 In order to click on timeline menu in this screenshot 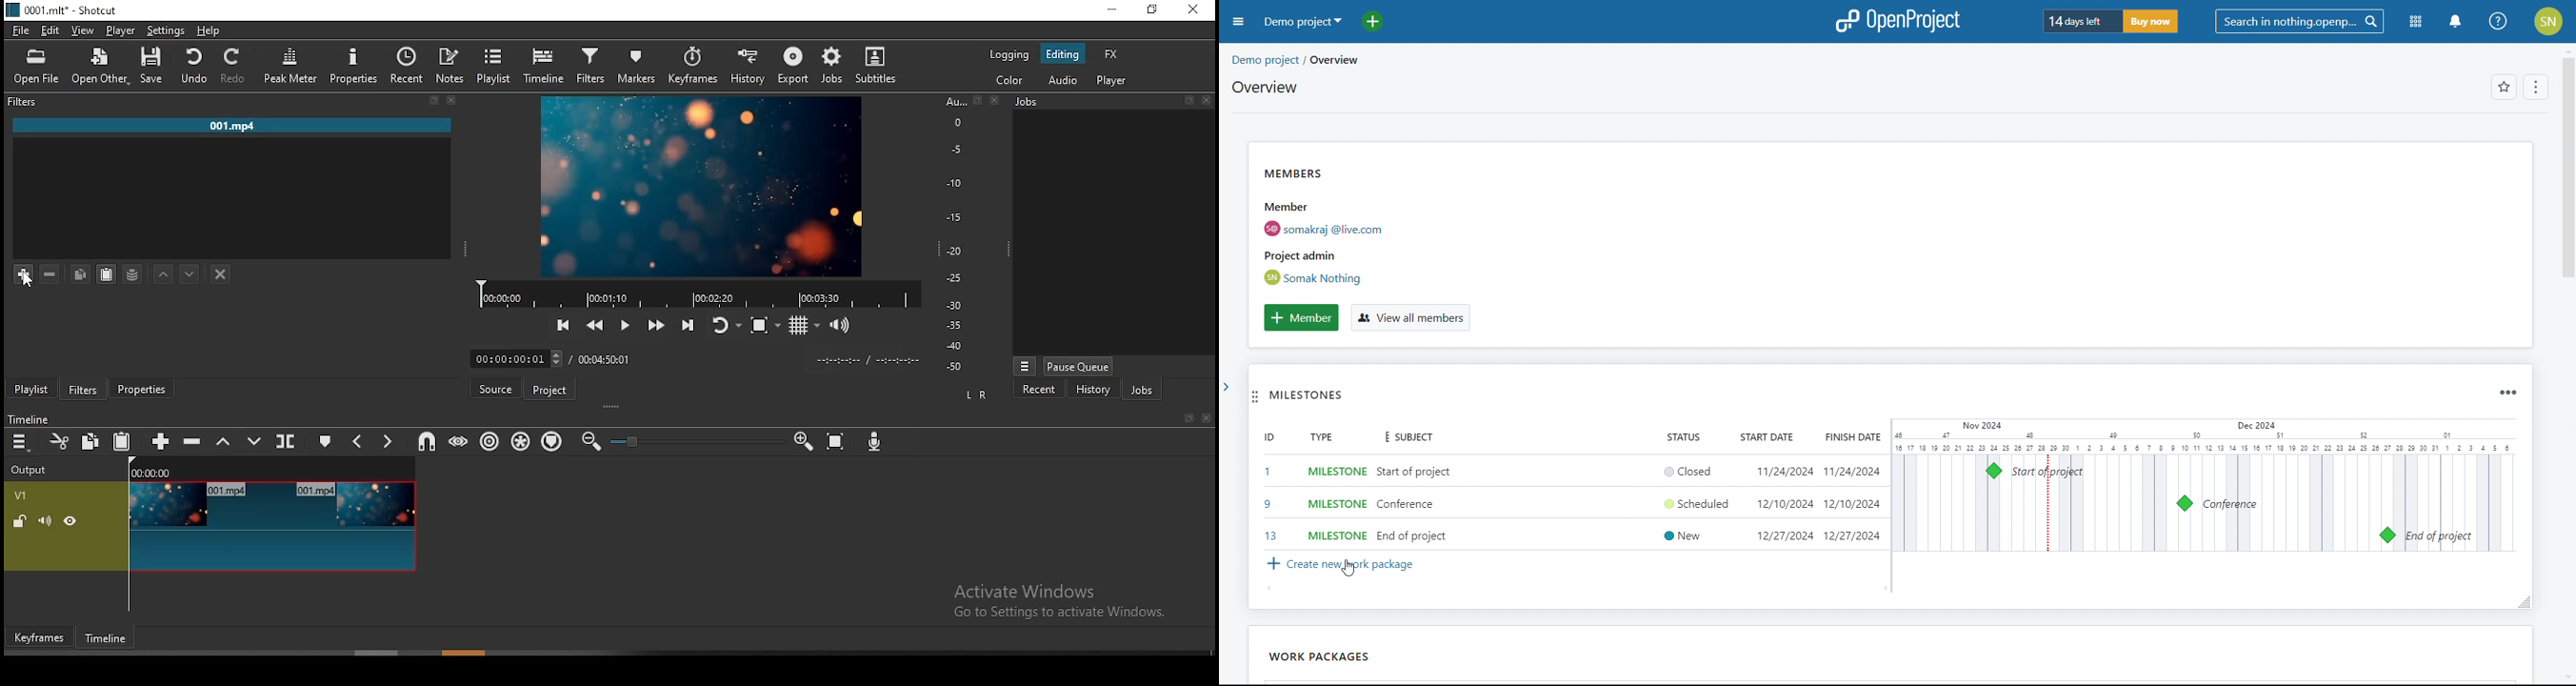, I will do `click(22, 361)`.